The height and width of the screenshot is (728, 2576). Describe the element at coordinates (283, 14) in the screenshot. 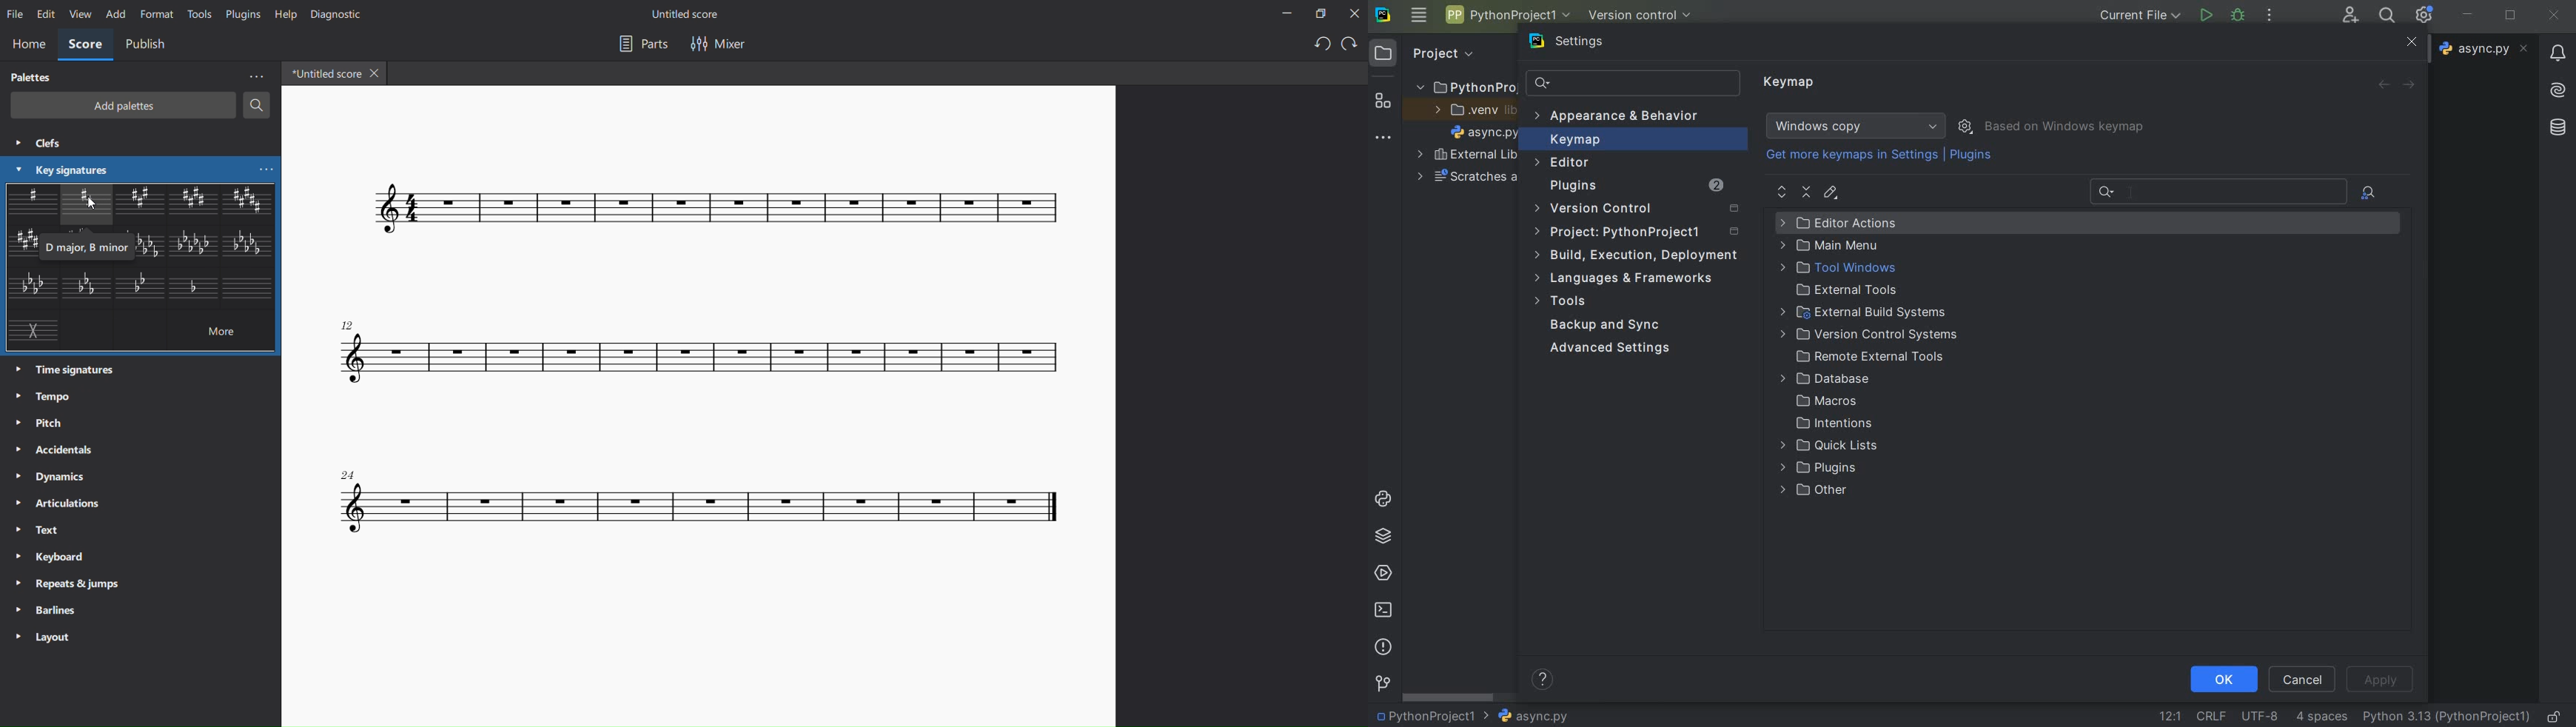

I see `help` at that location.